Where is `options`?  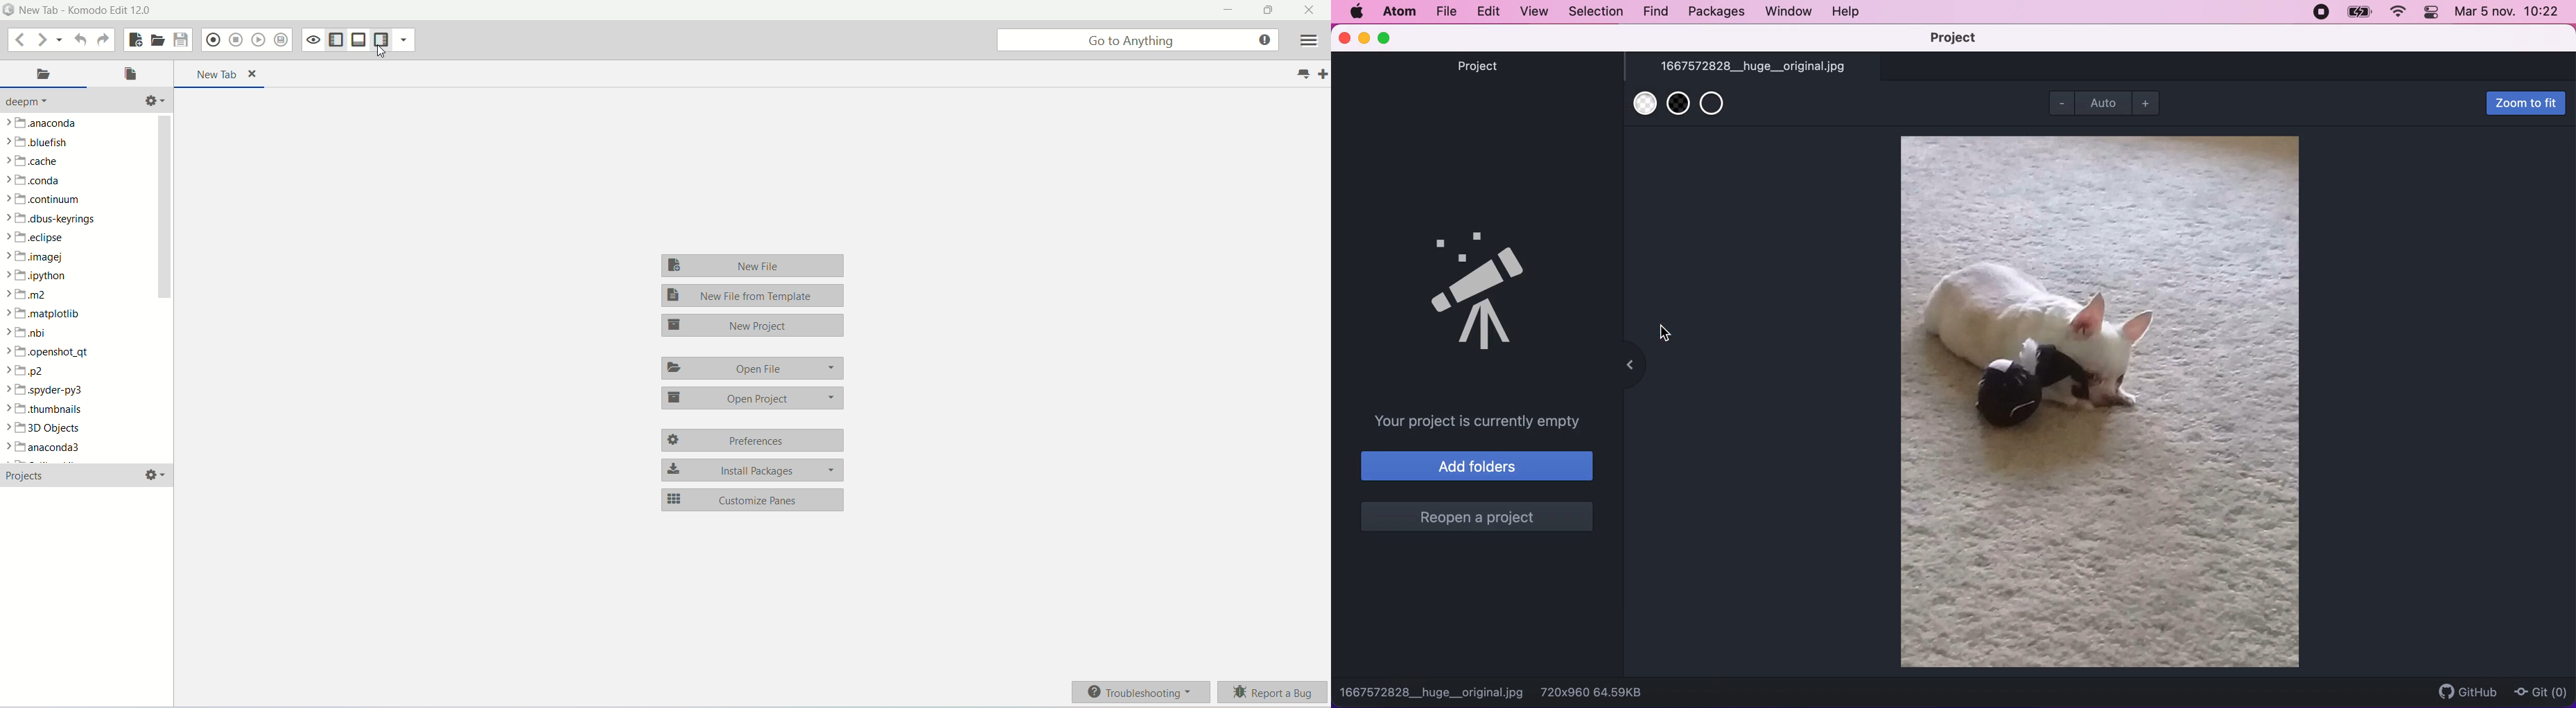
options is located at coordinates (153, 474).